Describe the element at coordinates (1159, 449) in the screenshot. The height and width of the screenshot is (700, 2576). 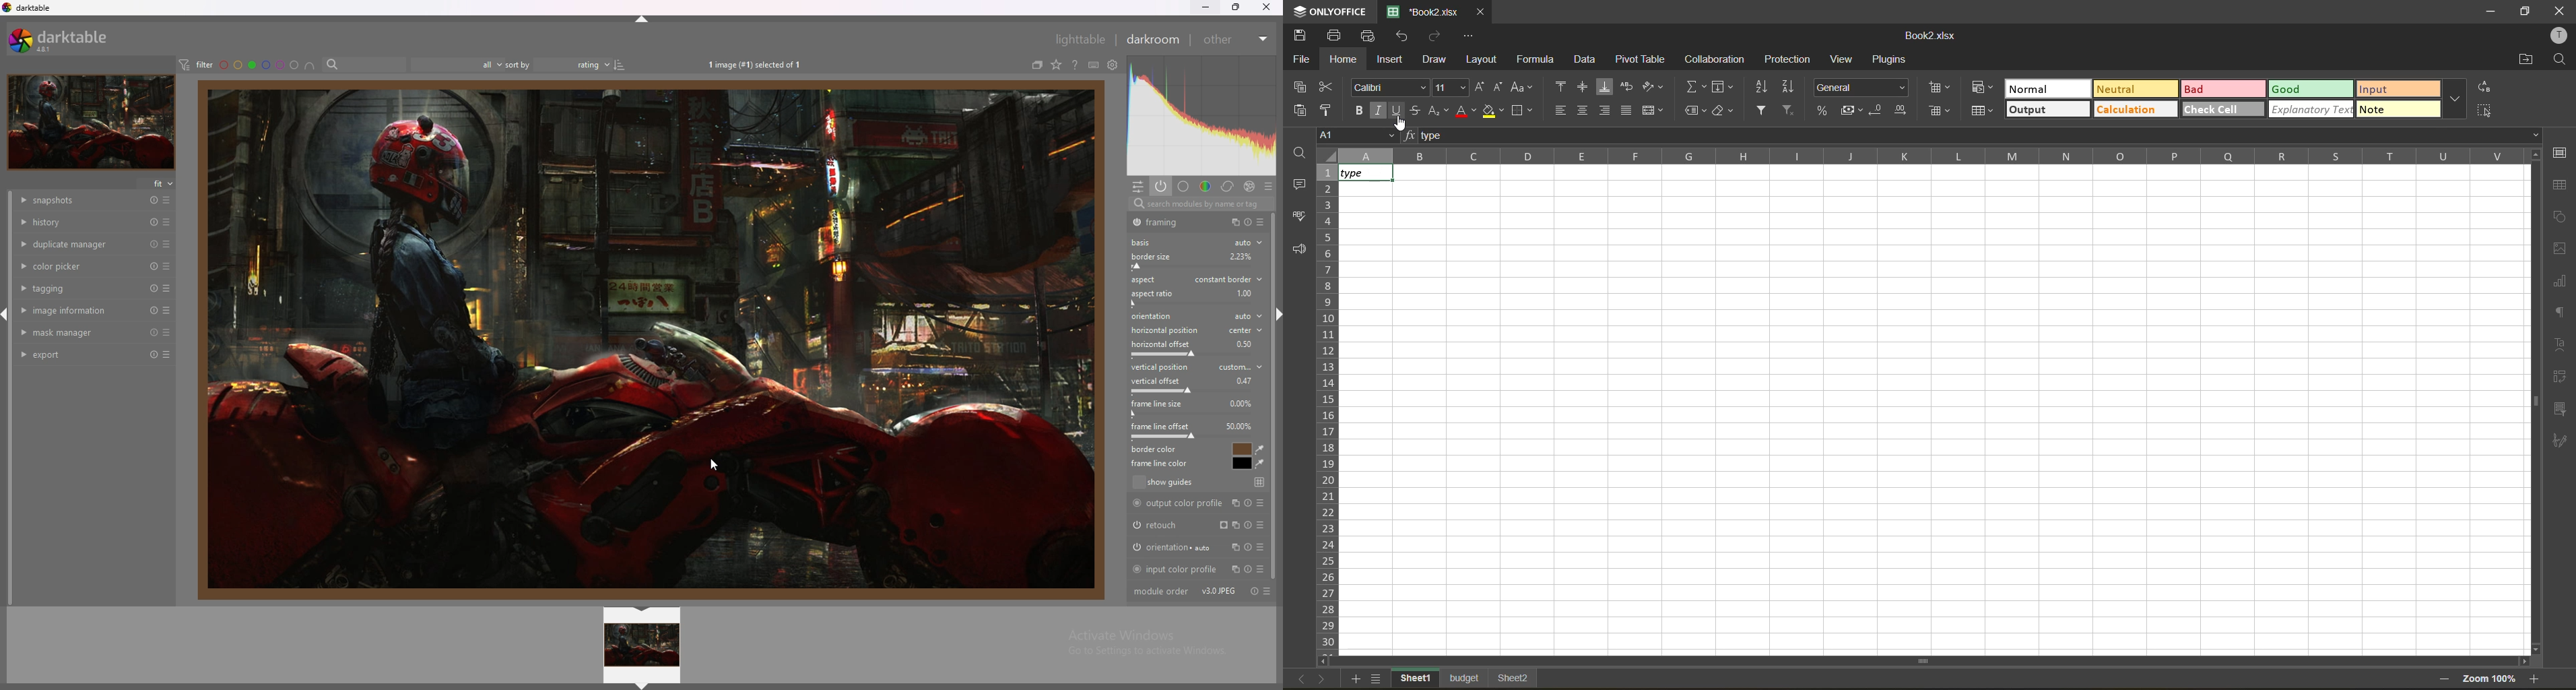
I see `border color` at that location.